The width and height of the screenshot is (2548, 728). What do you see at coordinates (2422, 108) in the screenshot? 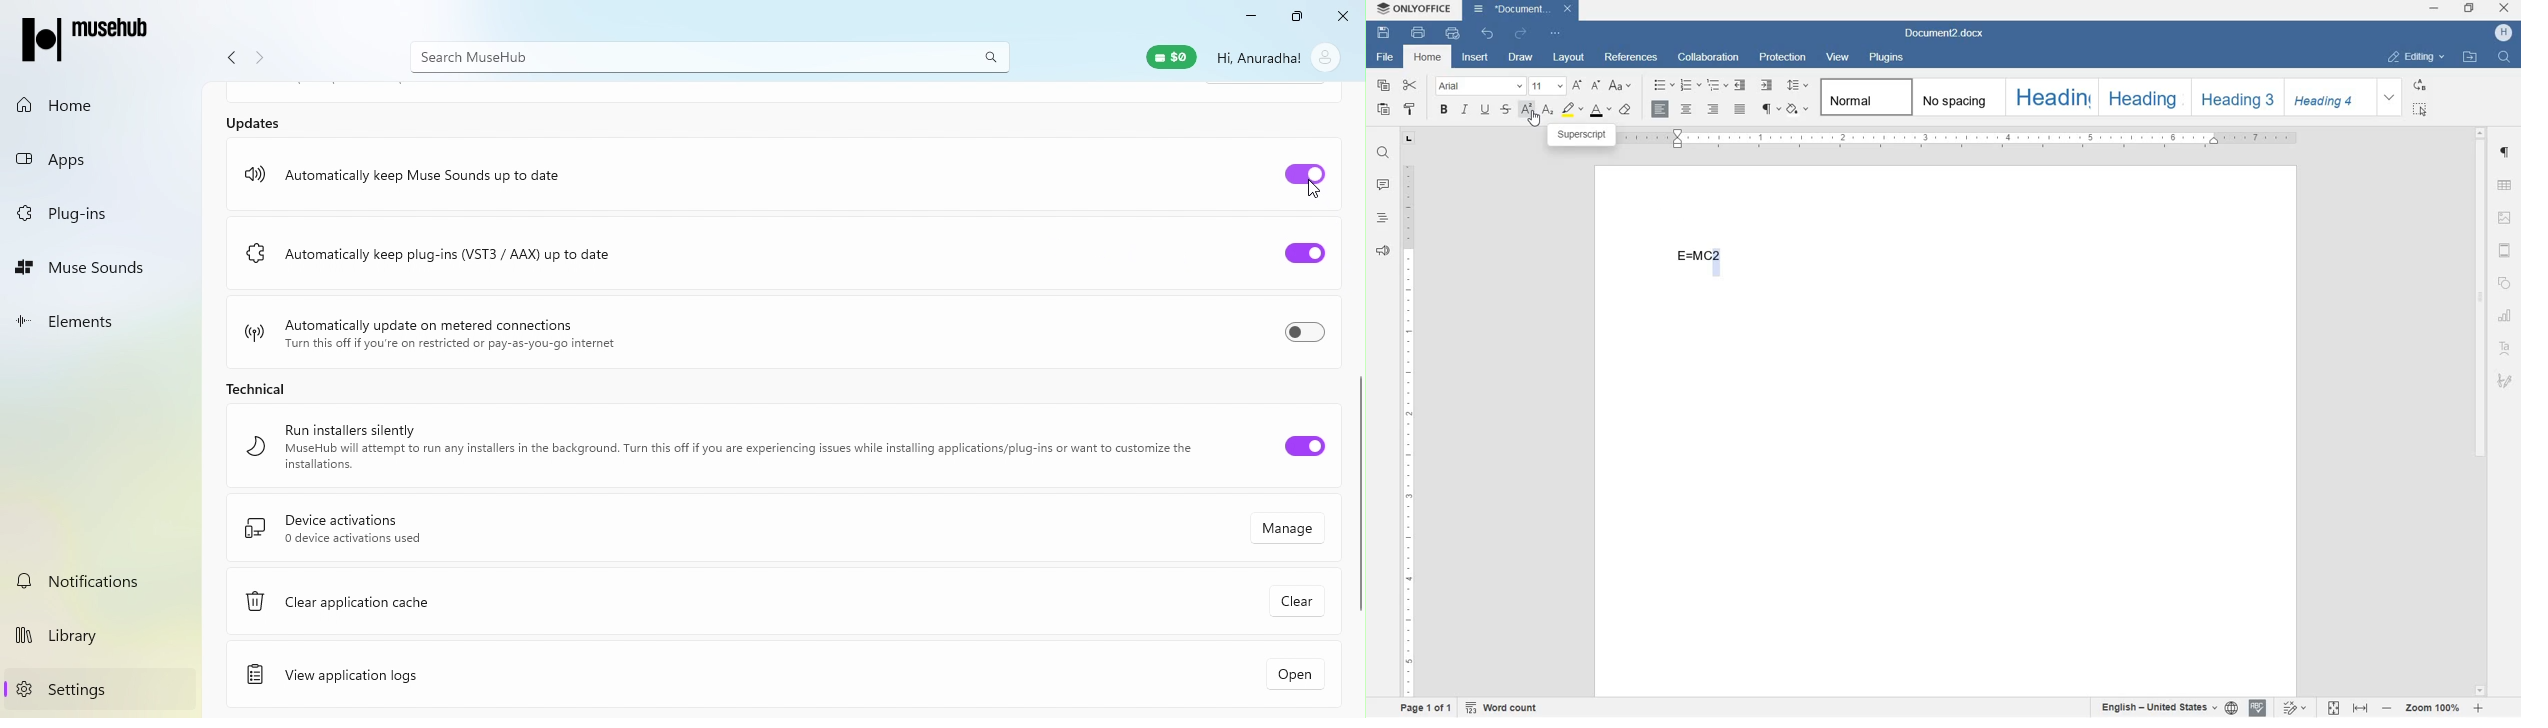
I see `select all` at bounding box center [2422, 108].